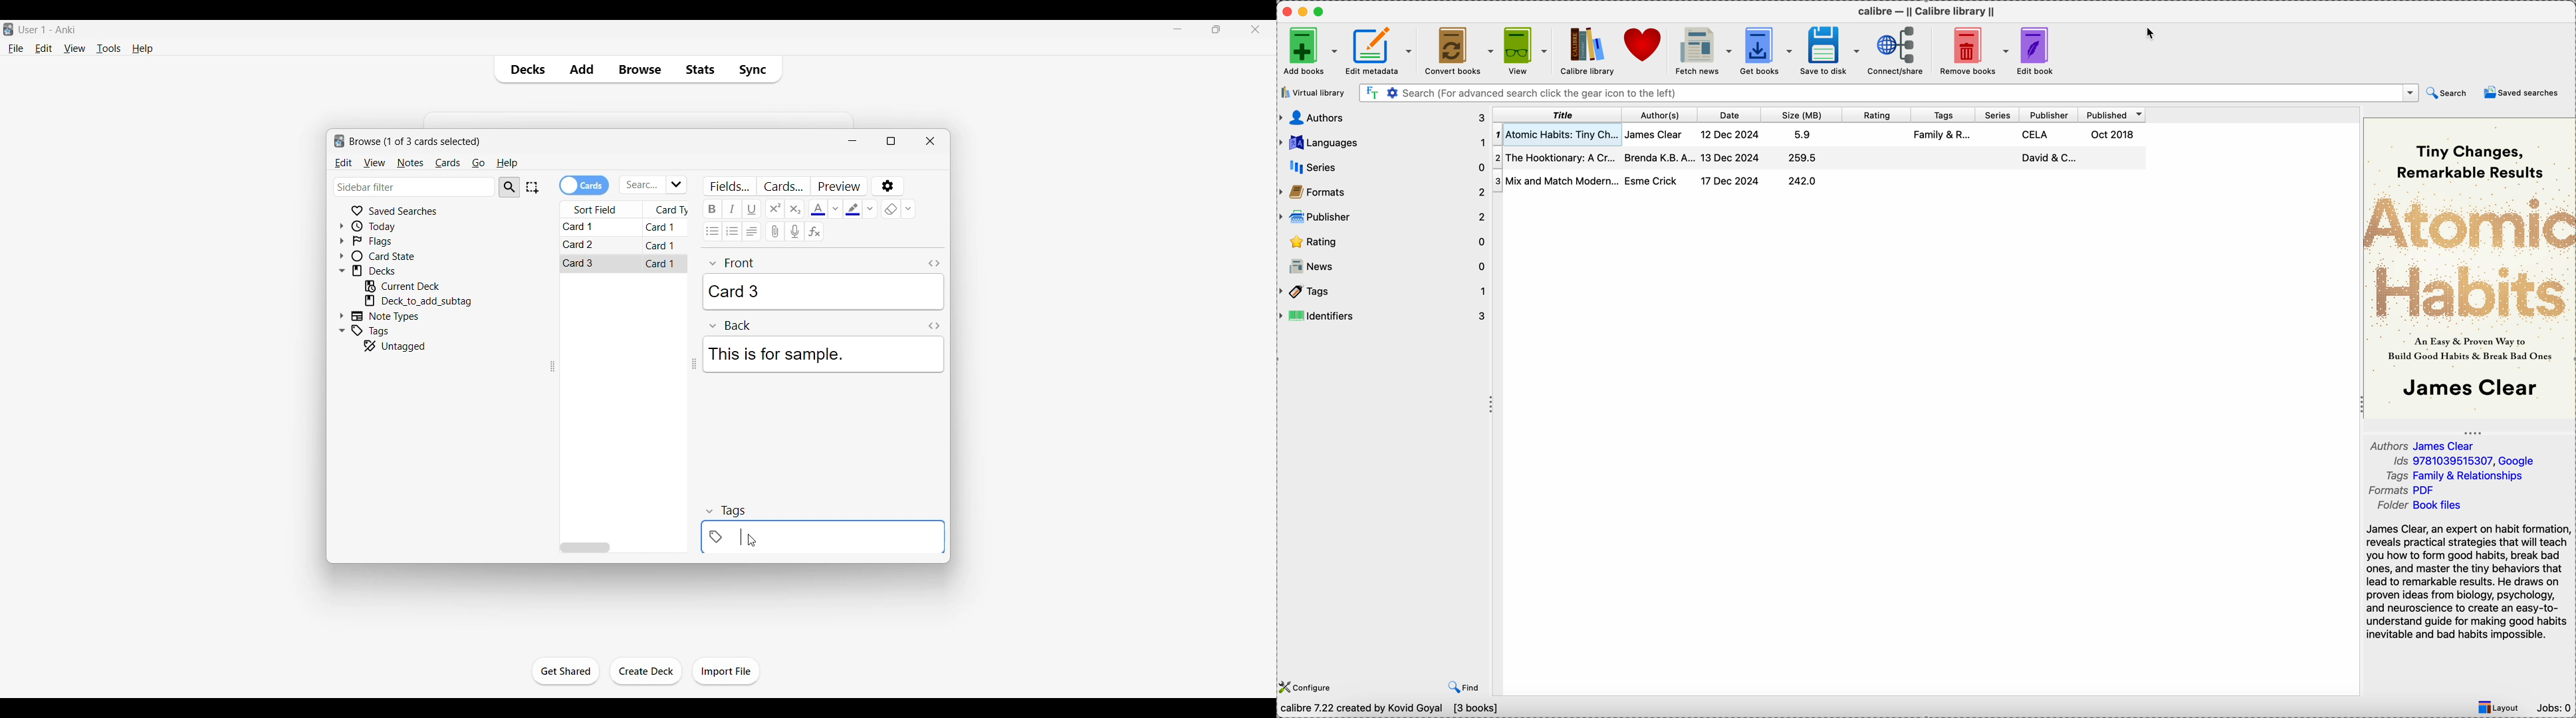  What do you see at coordinates (1556, 134) in the screenshot?
I see `Atomic Habits: Tiny Ch...` at bounding box center [1556, 134].